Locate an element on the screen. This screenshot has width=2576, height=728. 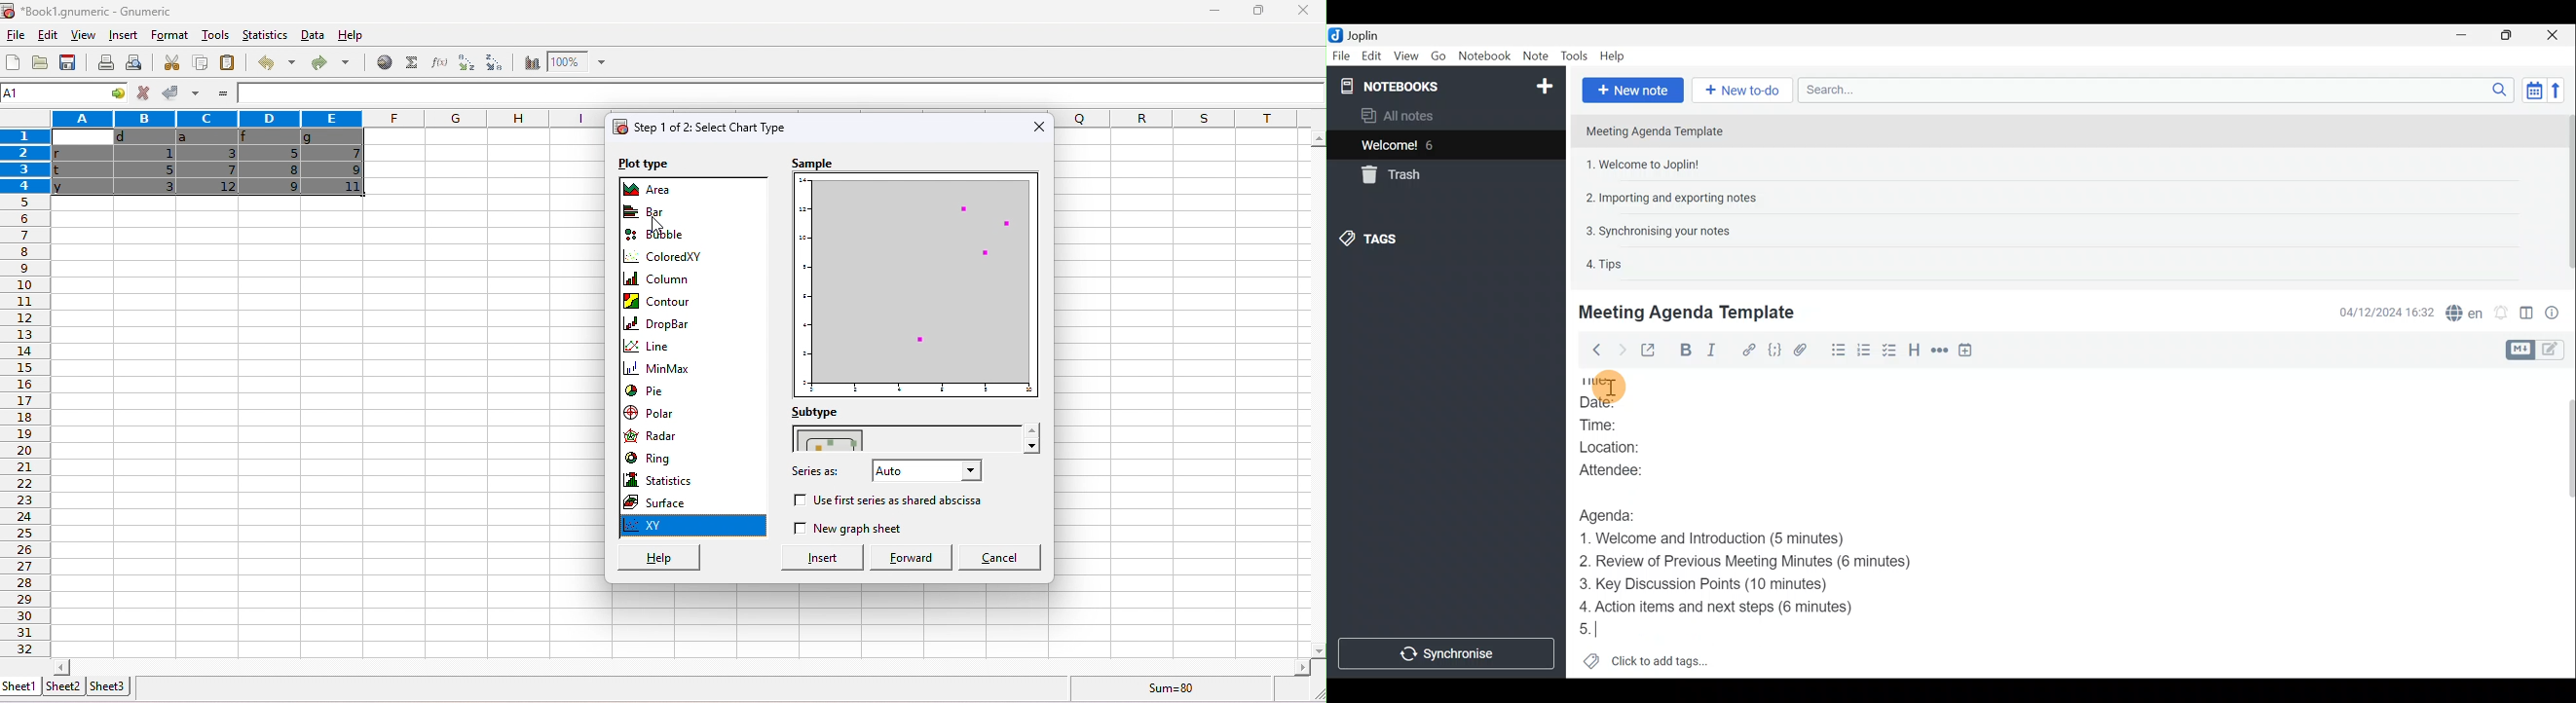
1. Welcome to Joplin! is located at coordinates (1647, 164).